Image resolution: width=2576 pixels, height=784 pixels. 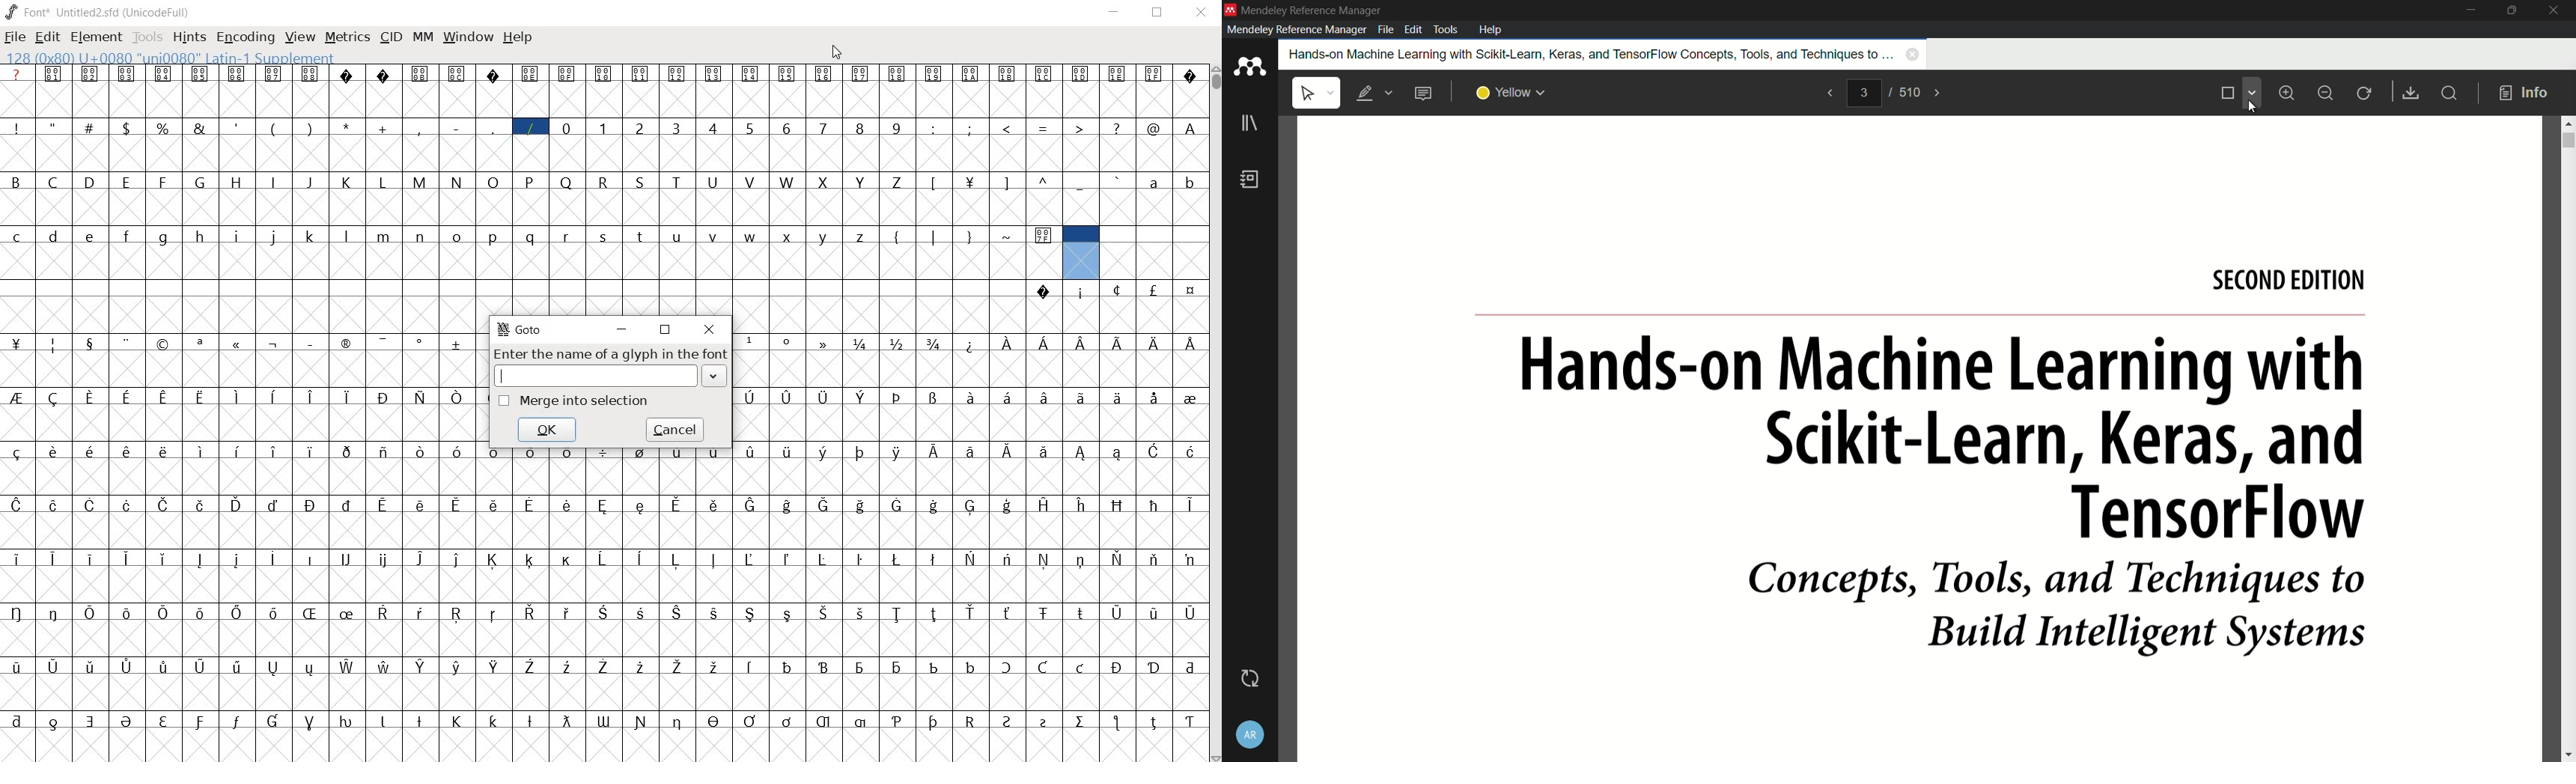 What do you see at coordinates (642, 504) in the screenshot?
I see `Symbol` at bounding box center [642, 504].